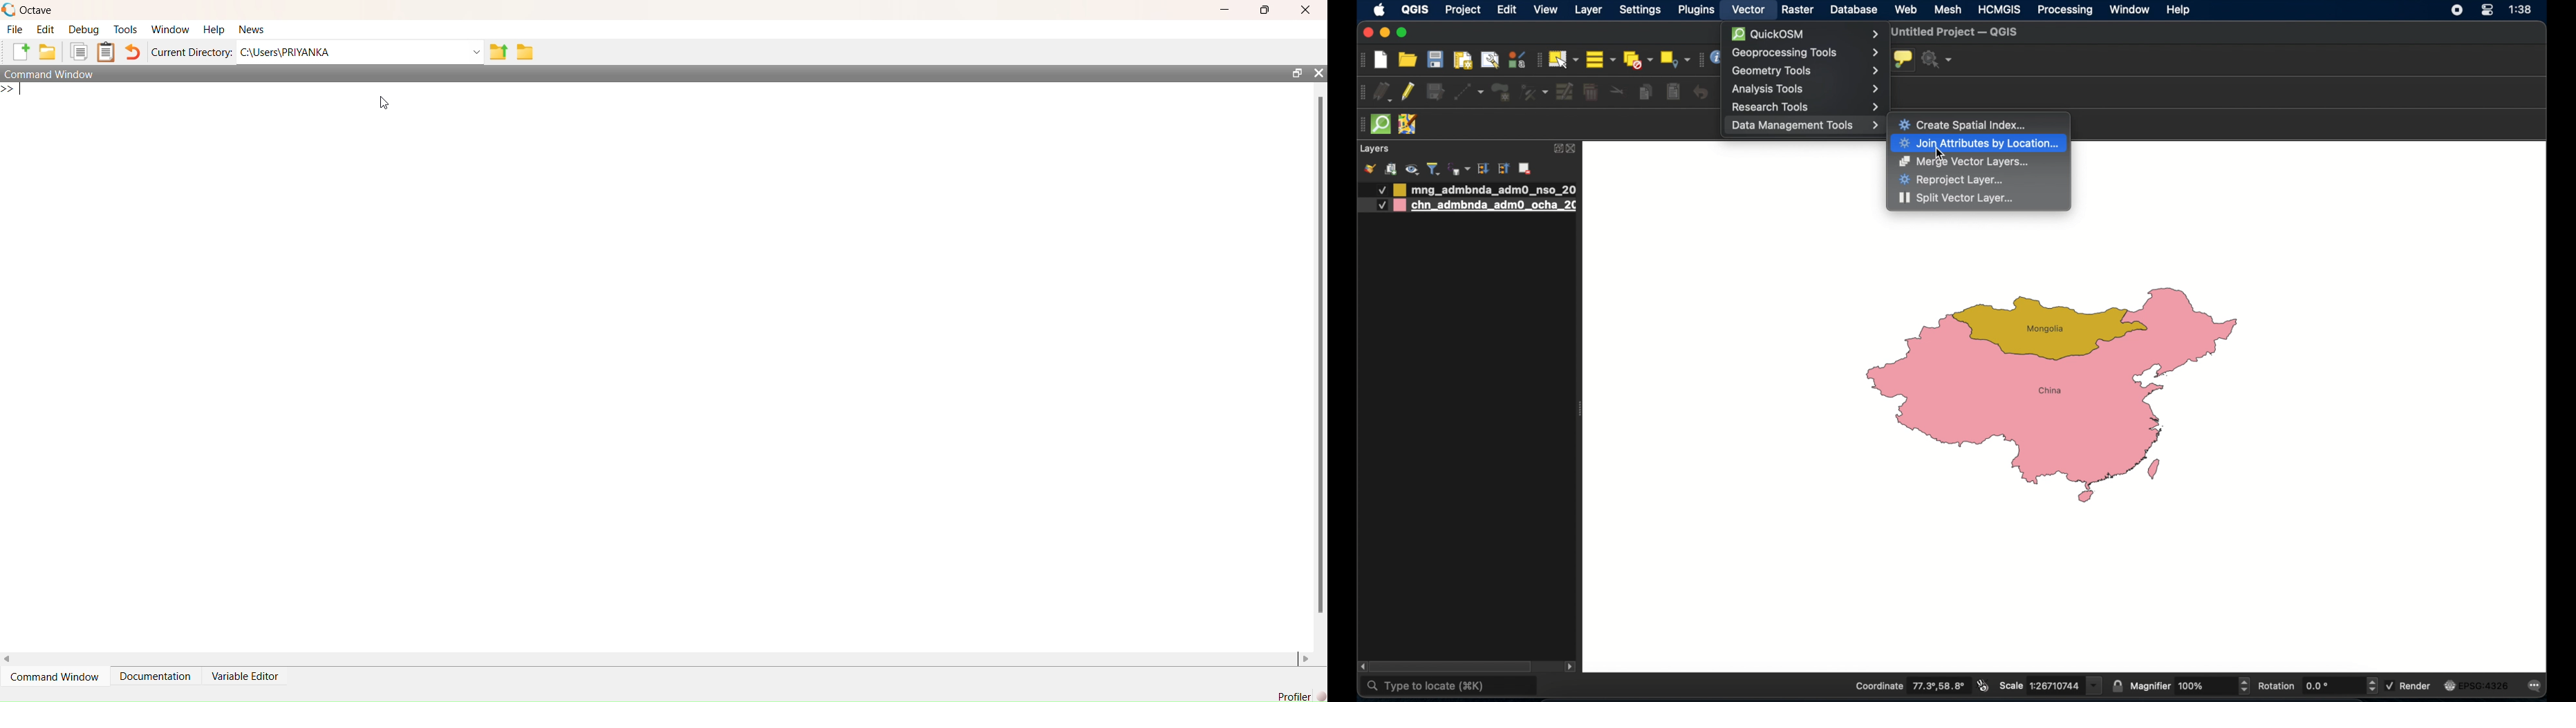  I want to click on command window, so click(50, 74).